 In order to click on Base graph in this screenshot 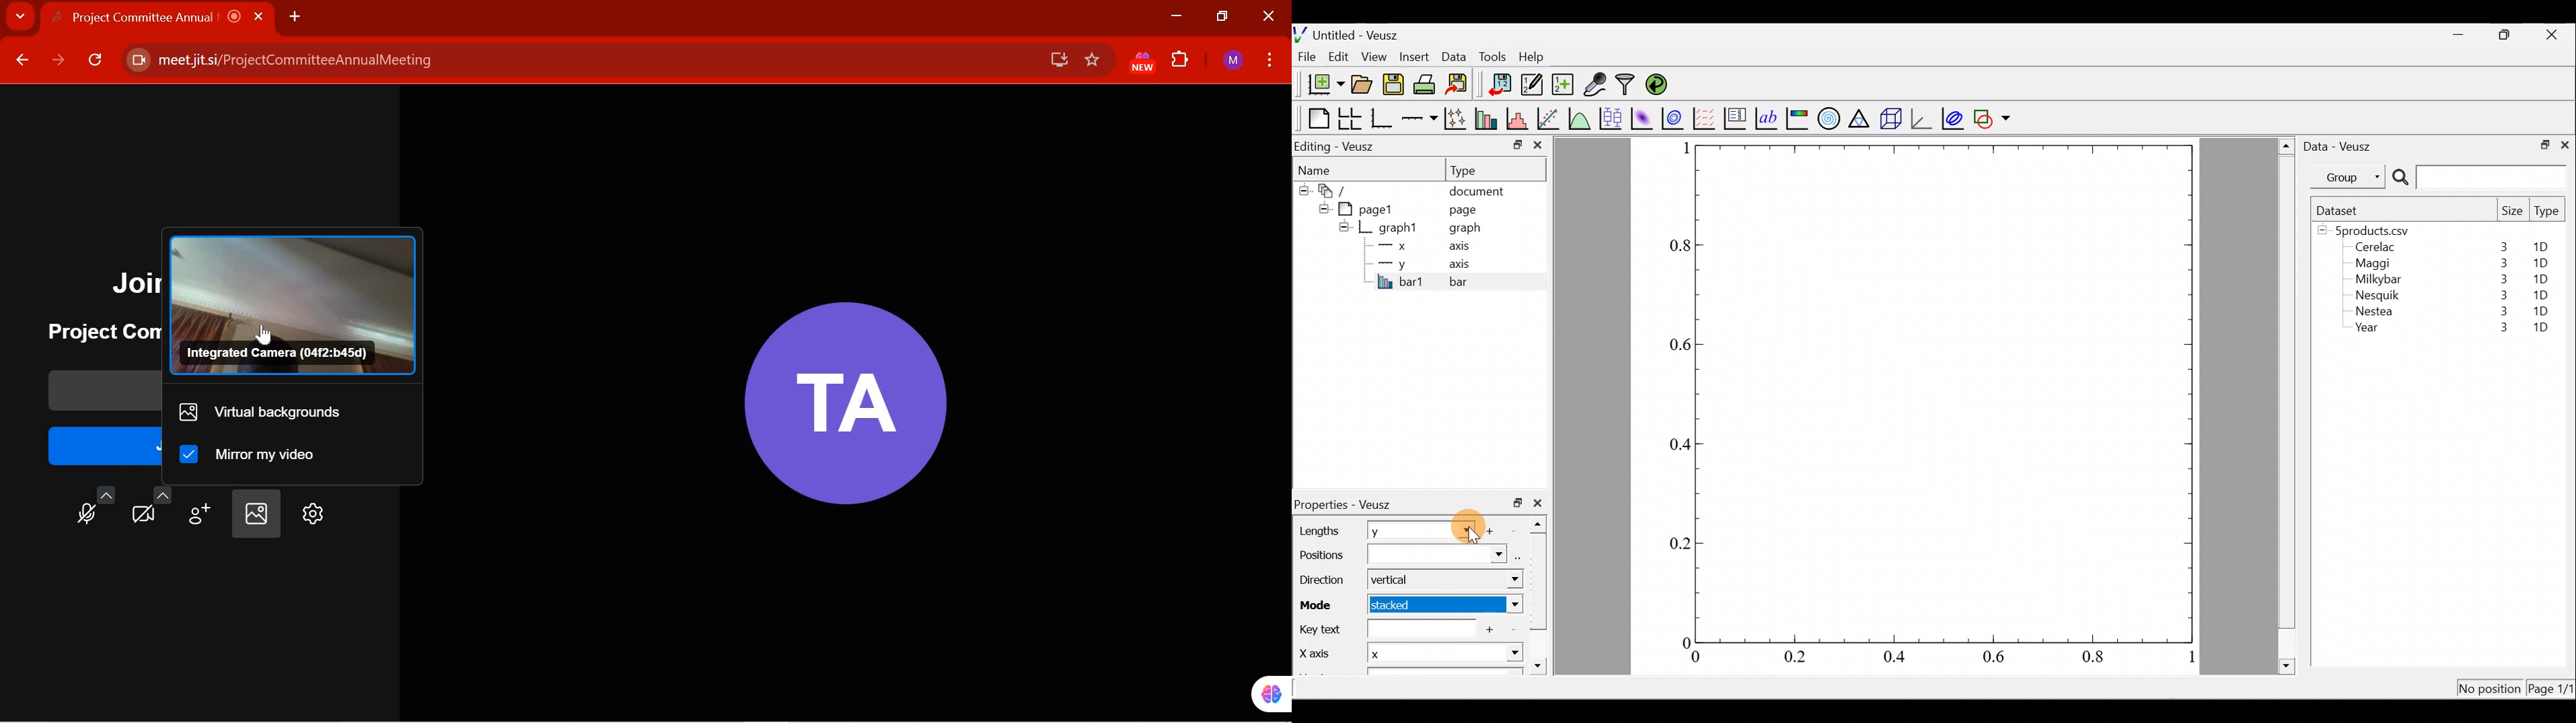, I will do `click(1383, 118)`.